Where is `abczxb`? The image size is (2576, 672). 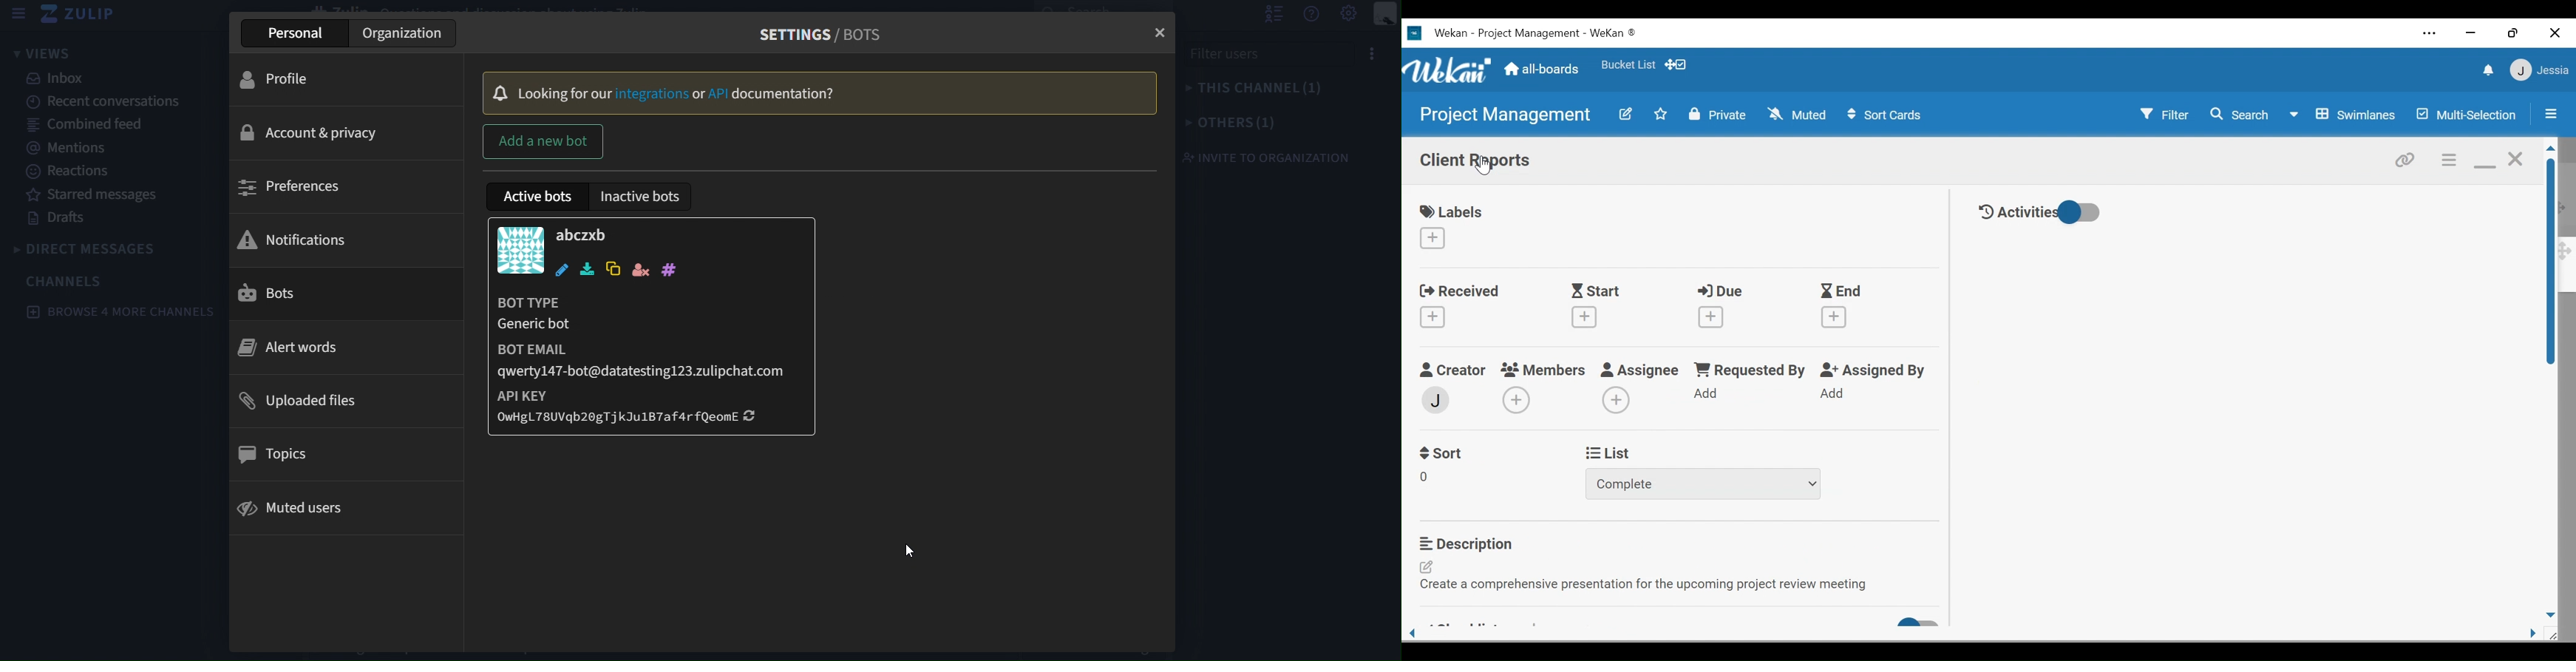
abczxb is located at coordinates (582, 236).